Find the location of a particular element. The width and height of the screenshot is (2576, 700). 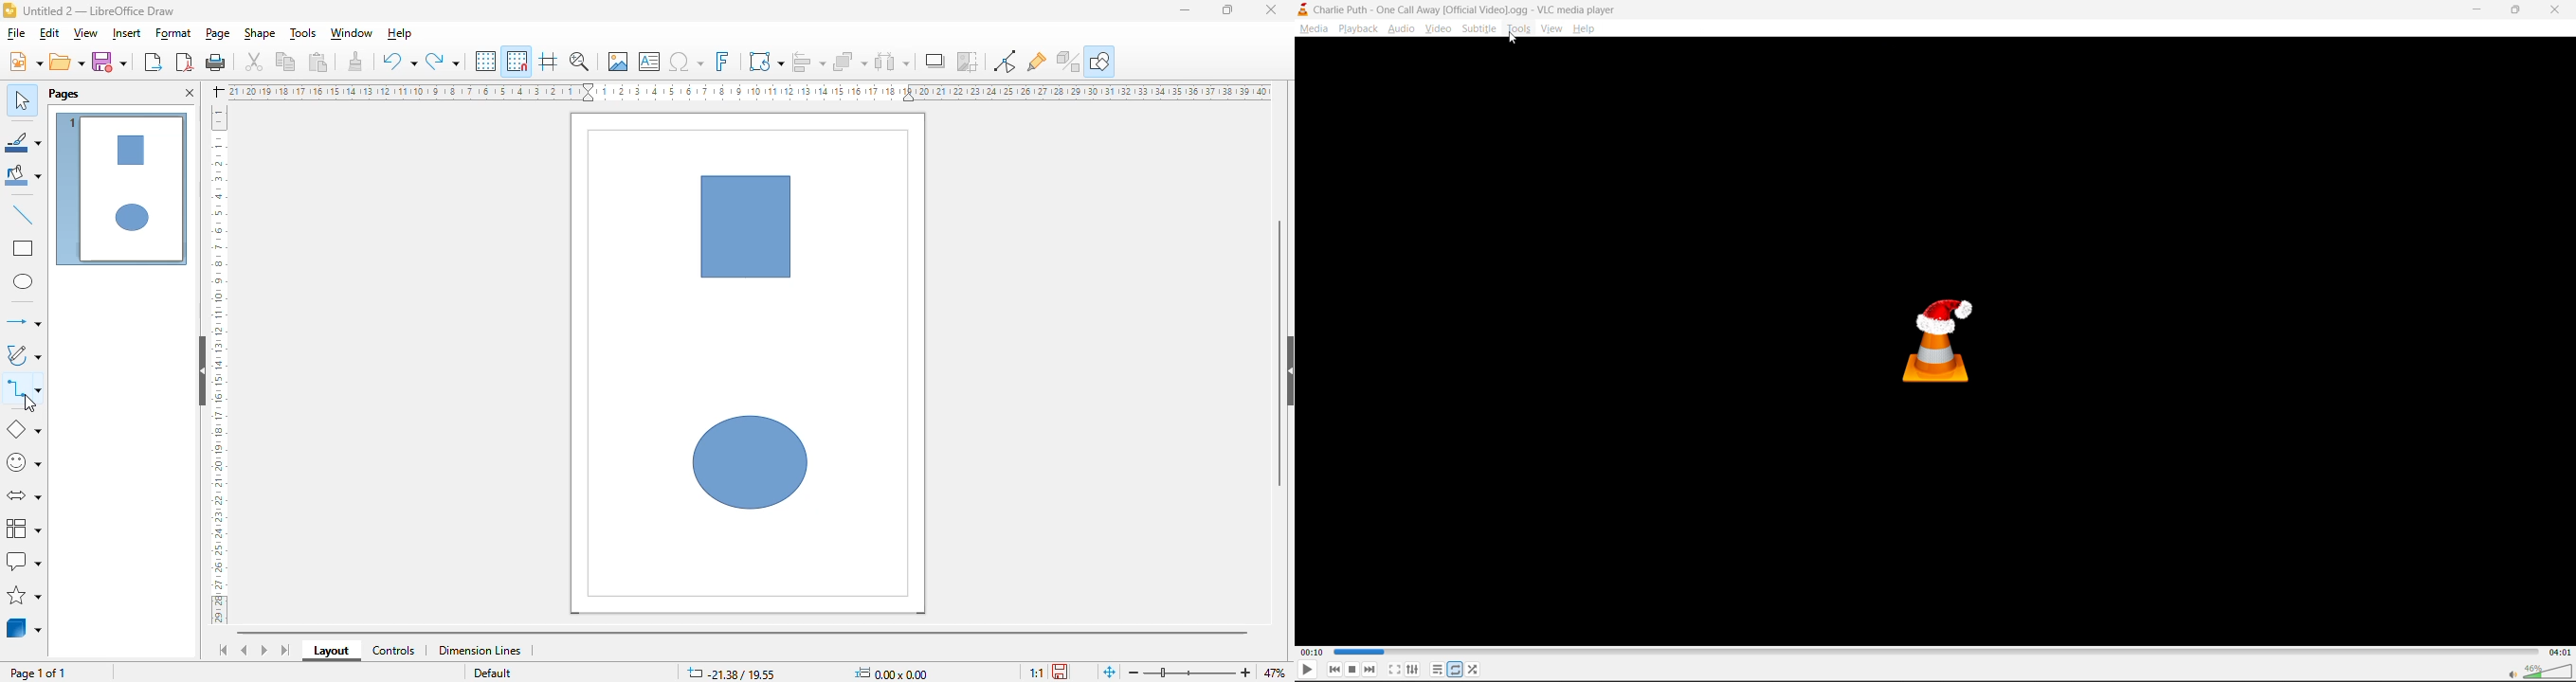

zoom out is located at coordinates (1135, 673).